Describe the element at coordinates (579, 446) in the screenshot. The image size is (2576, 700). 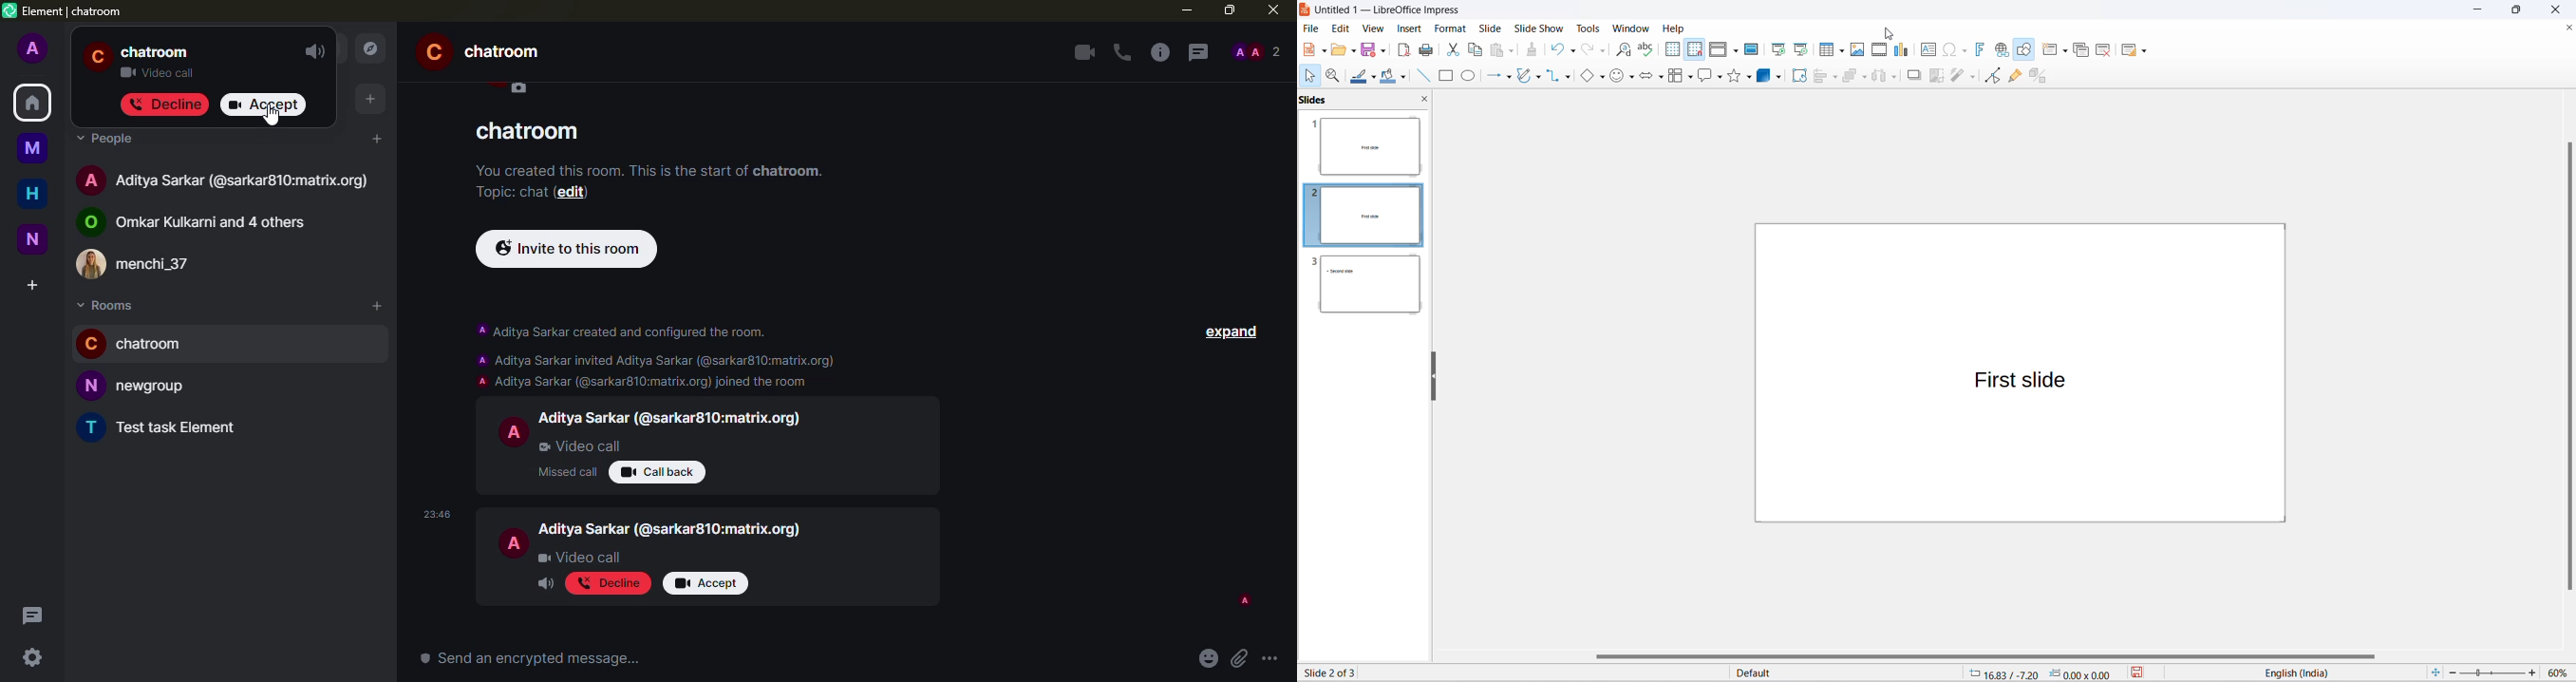
I see `video call` at that location.